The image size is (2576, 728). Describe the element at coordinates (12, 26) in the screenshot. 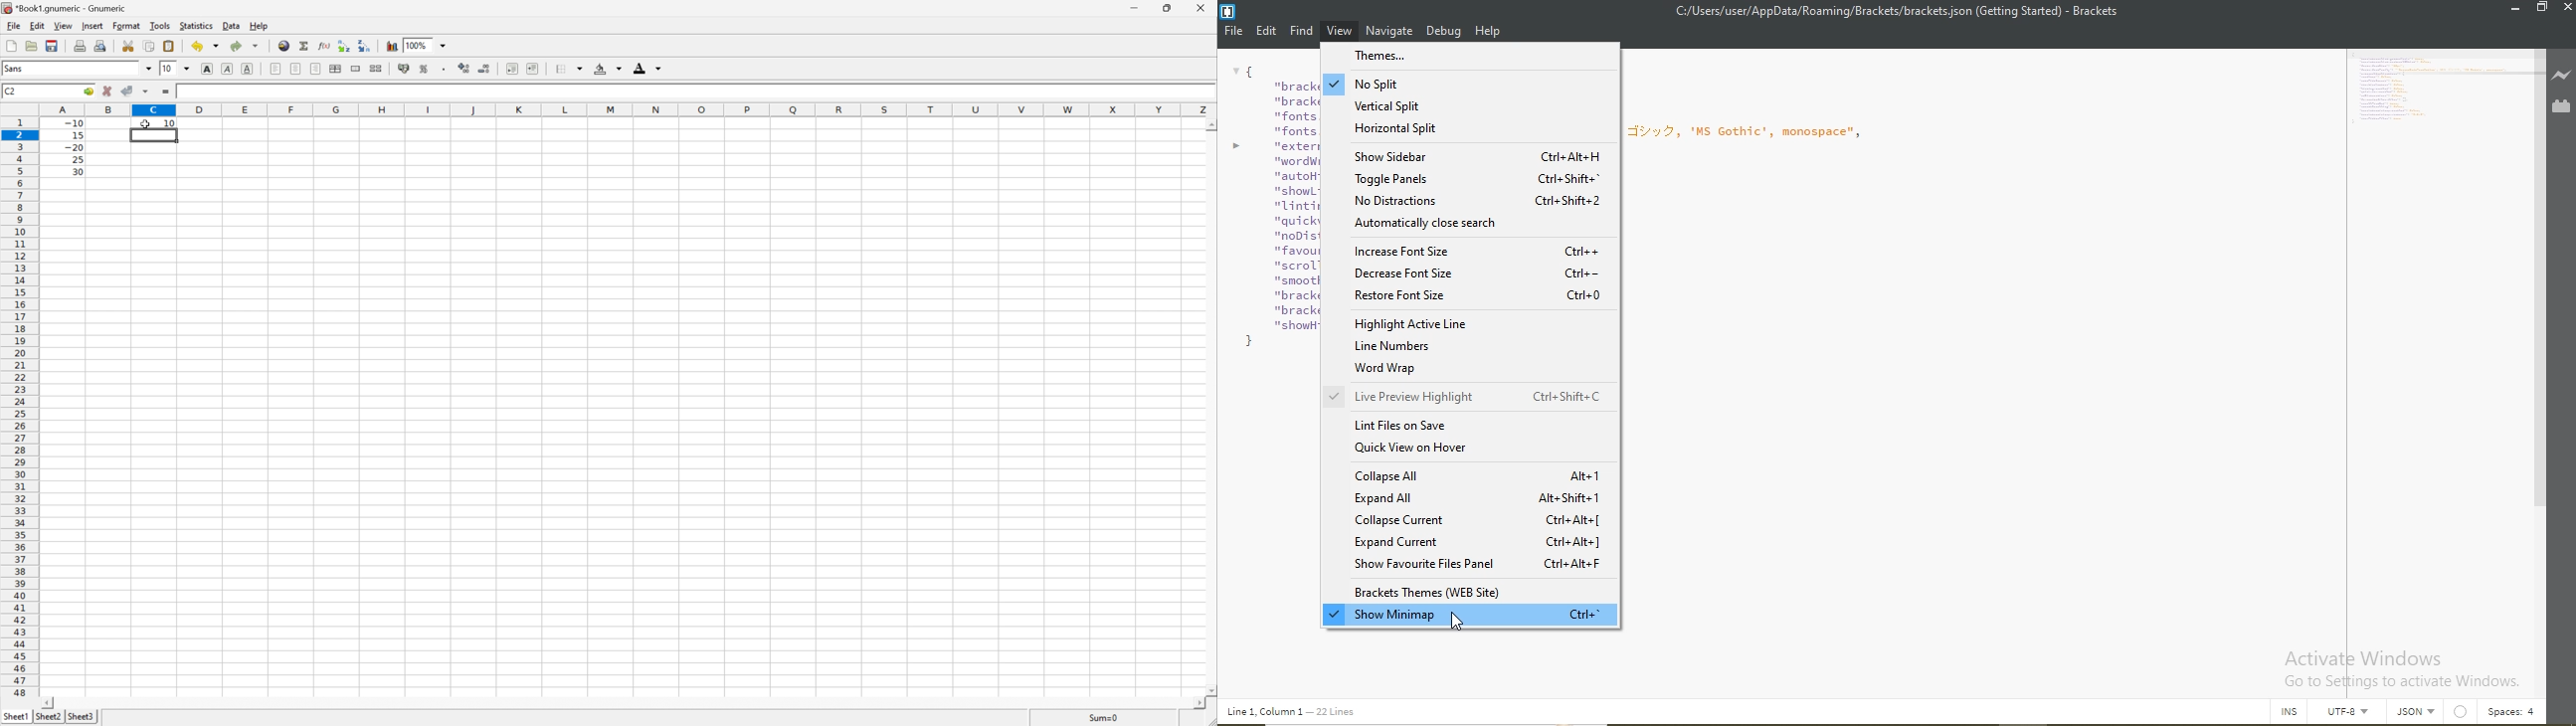

I see `File` at that location.